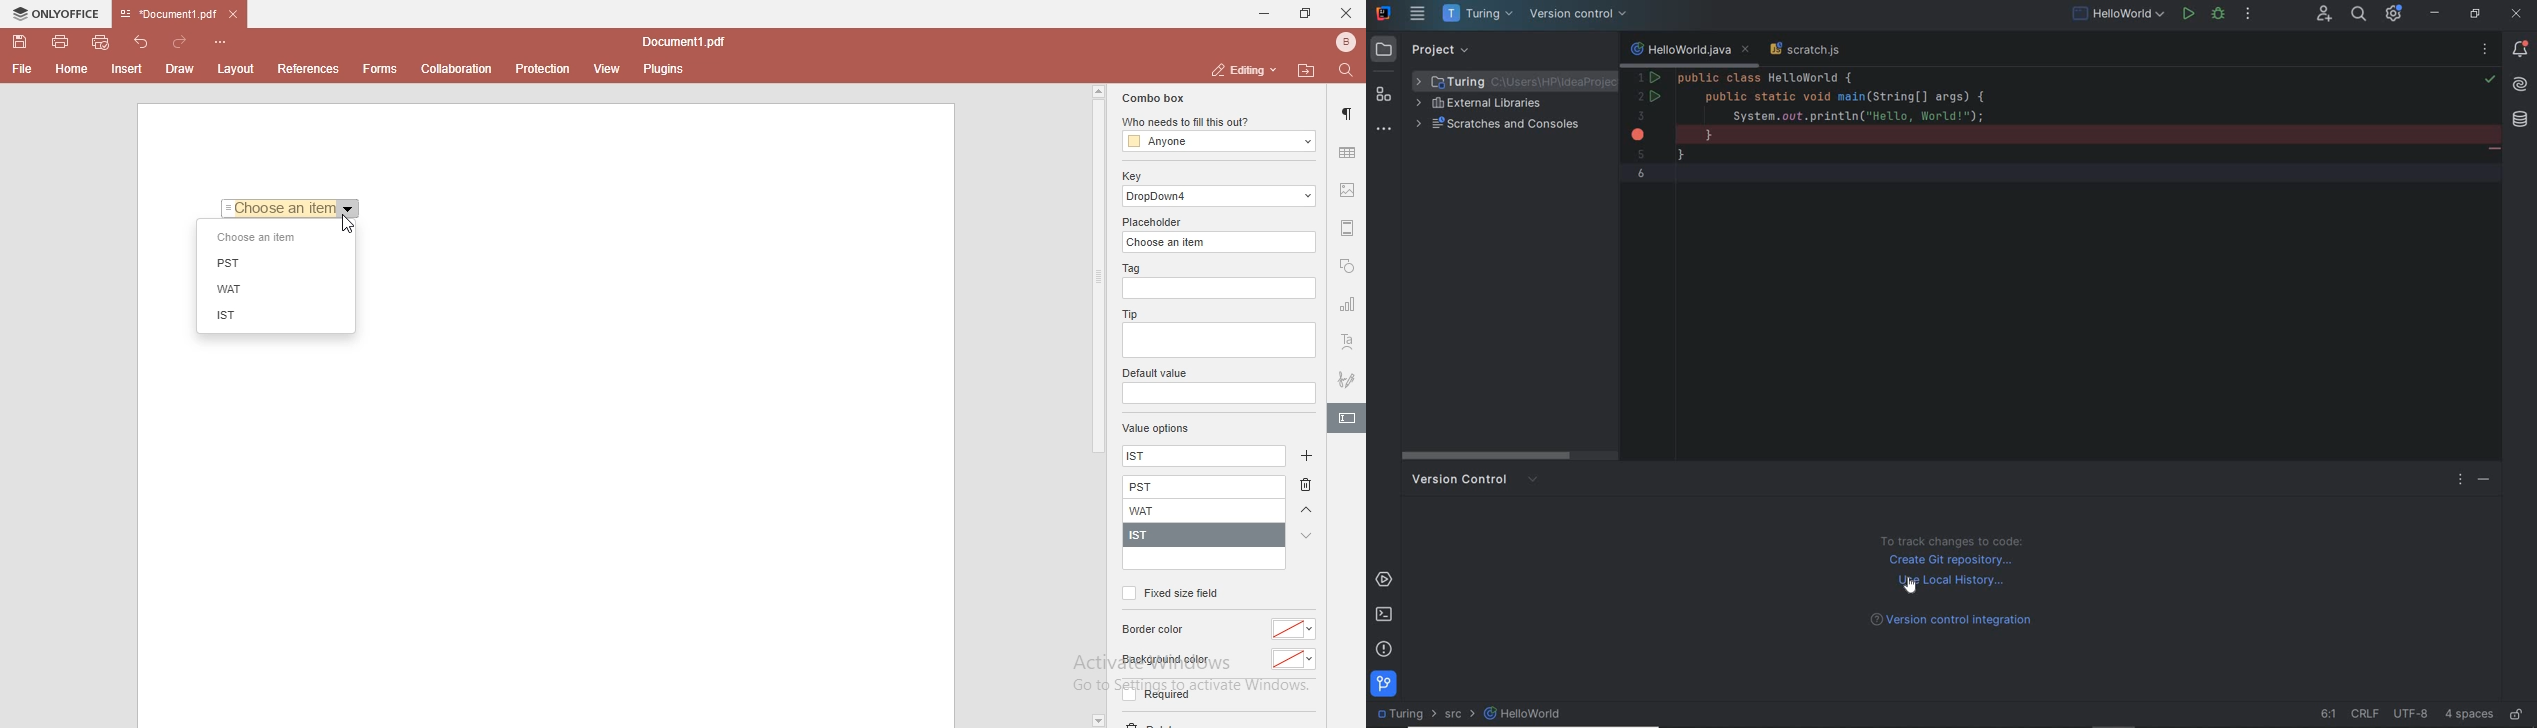 The height and width of the screenshot is (728, 2548). Describe the element at coordinates (1220, 196) in the screenshot. I see `dropdown 4` at that location.